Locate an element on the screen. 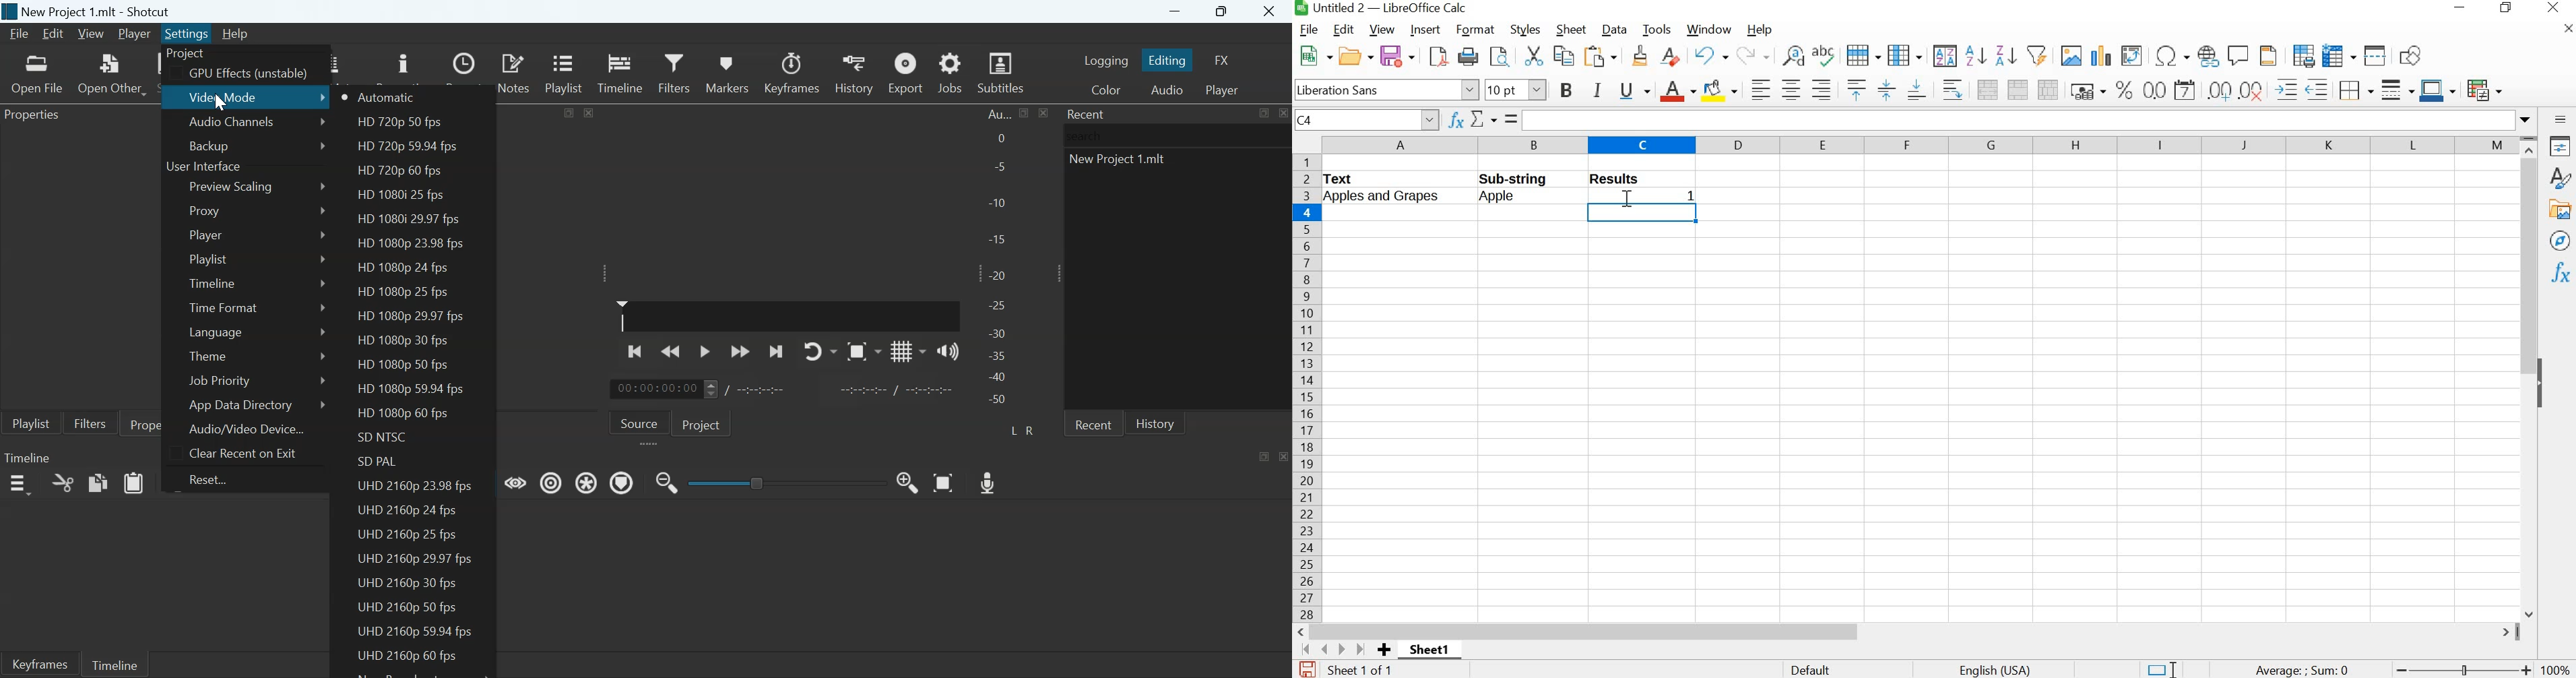 Image resolution: width=2576 pixels, height=700 pixels. align left is located at coordinates (1758, 88).